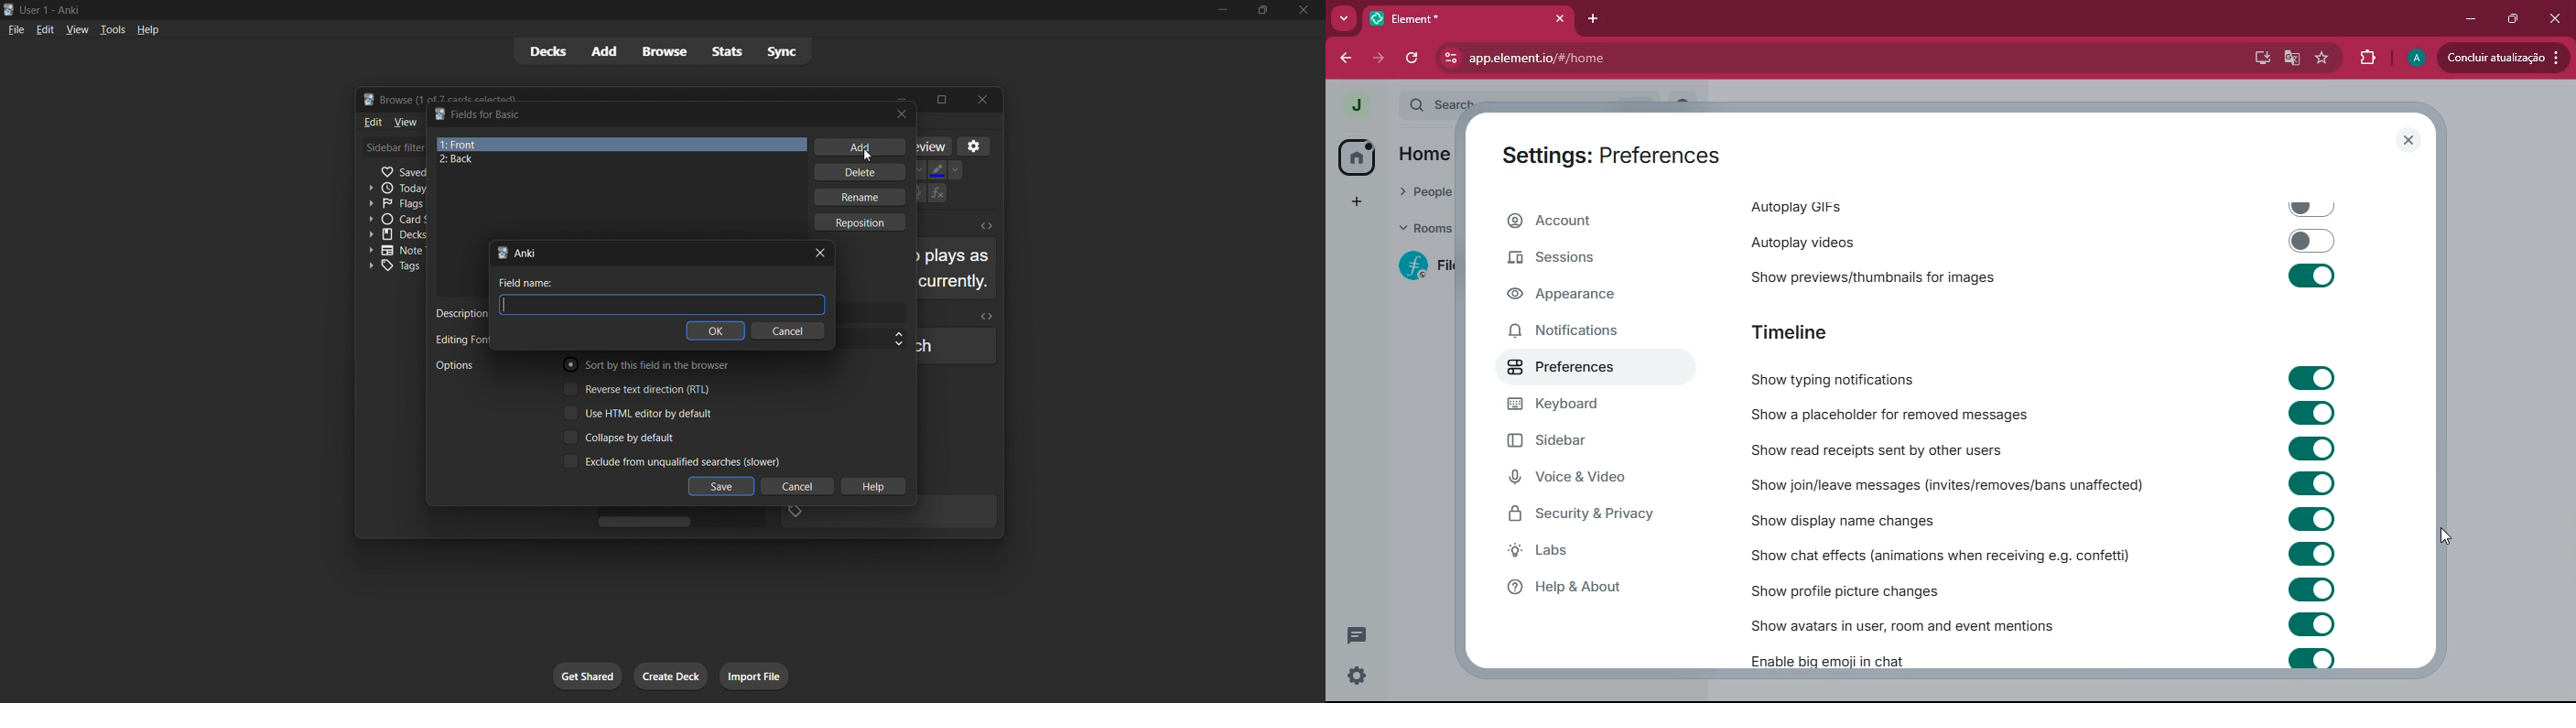 Image resolution: width=2576 pixels, height=728 pixels. I want to click on account, so click(1596, 223).